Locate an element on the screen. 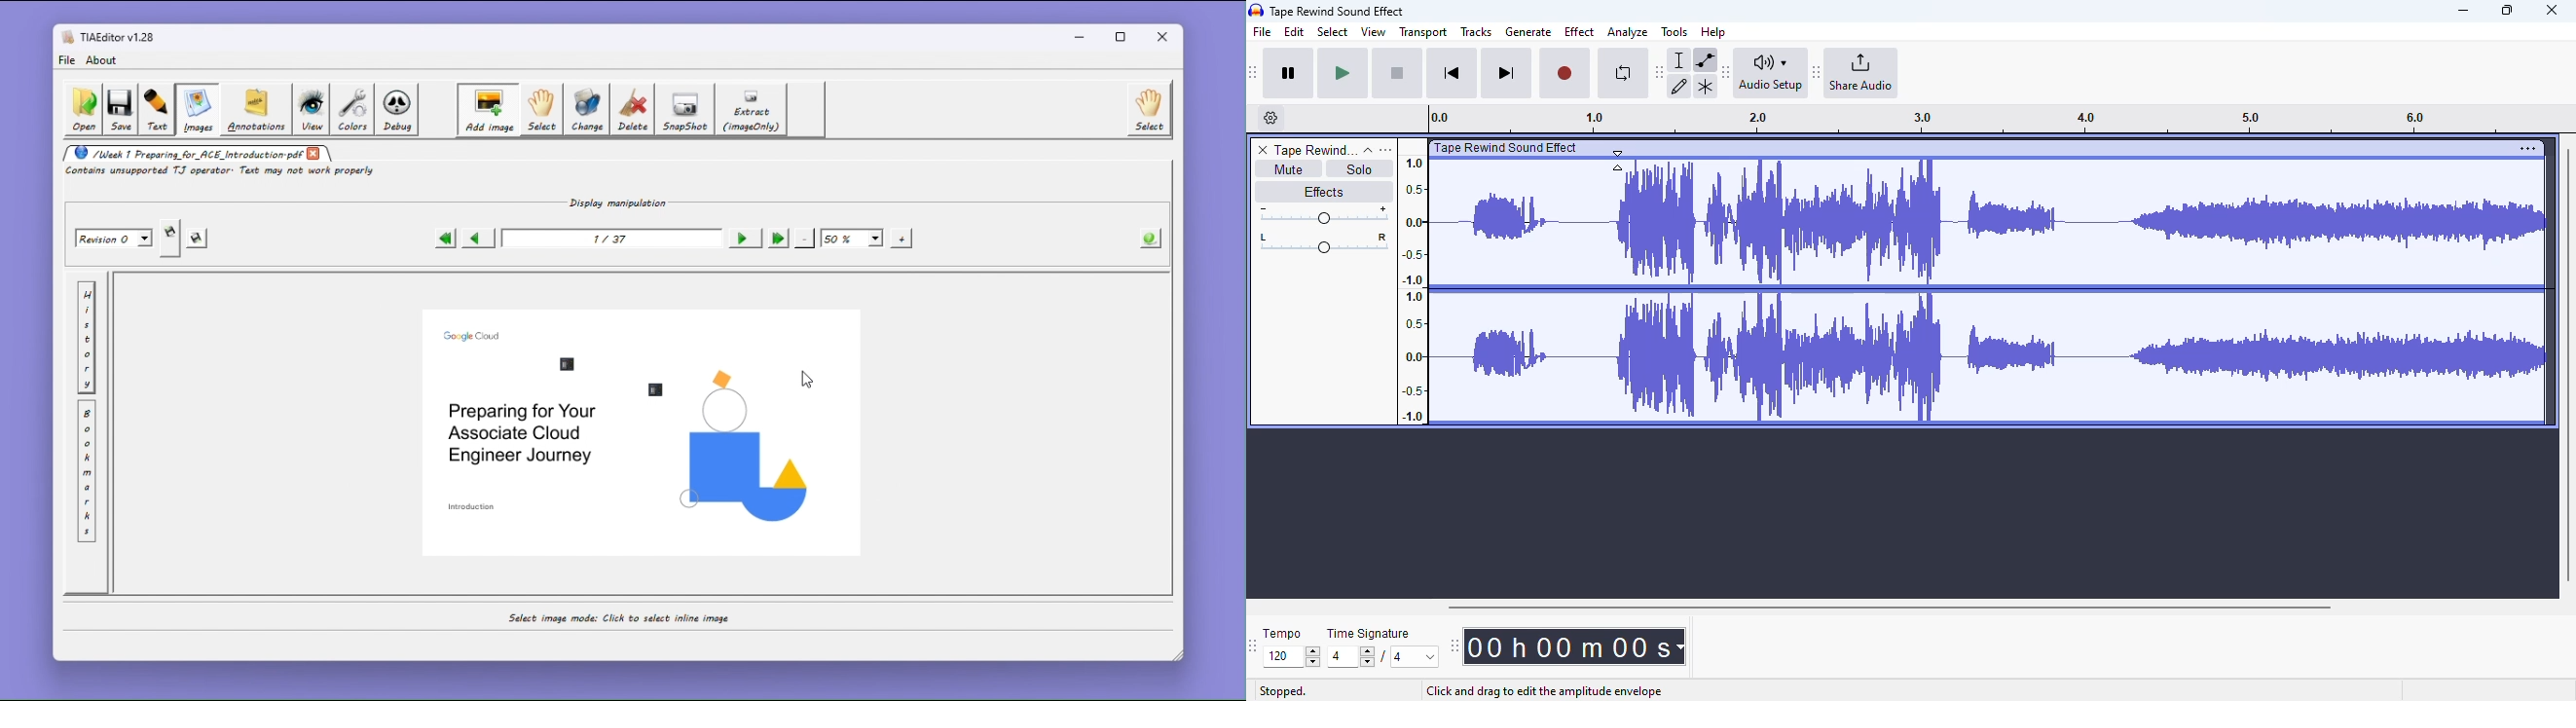  transport is located at coordinates (1424, 32).